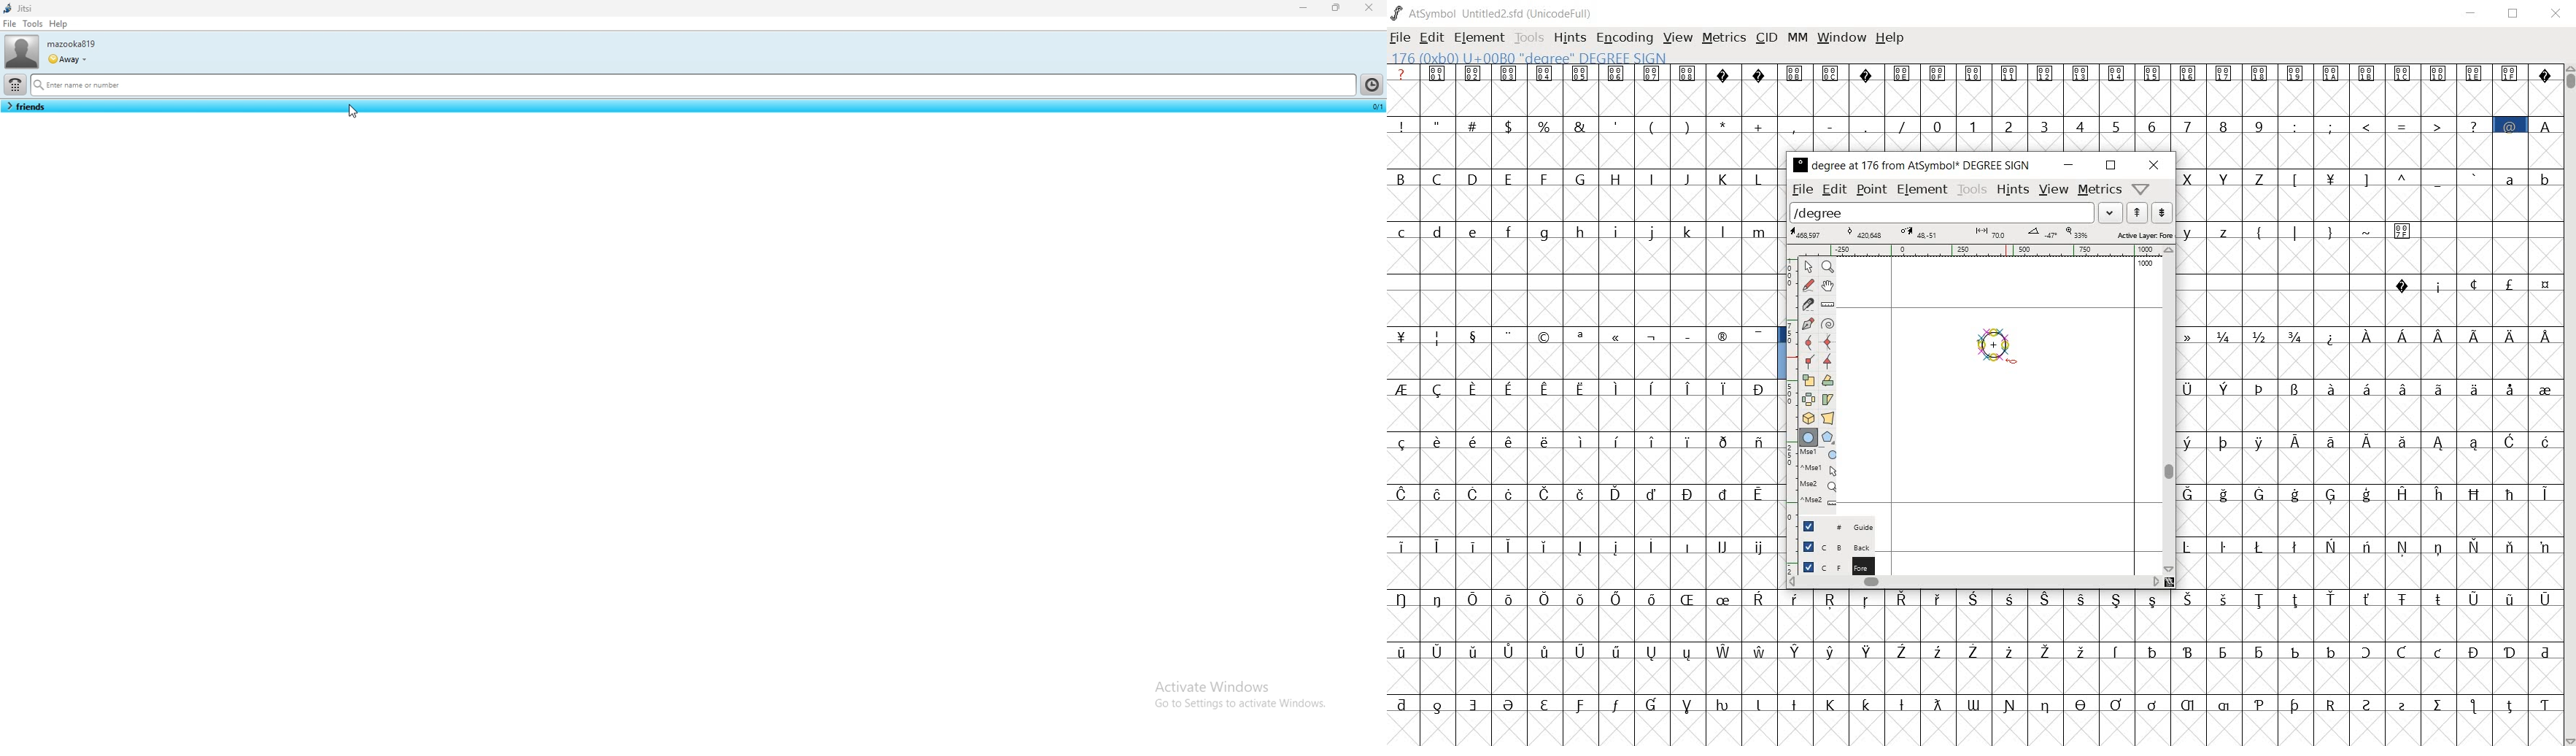 The image size is (2576, 756). What do you see at coordinates (2556, 15) in the screenshot?
I see `close` at bounding box center [2556, 15].